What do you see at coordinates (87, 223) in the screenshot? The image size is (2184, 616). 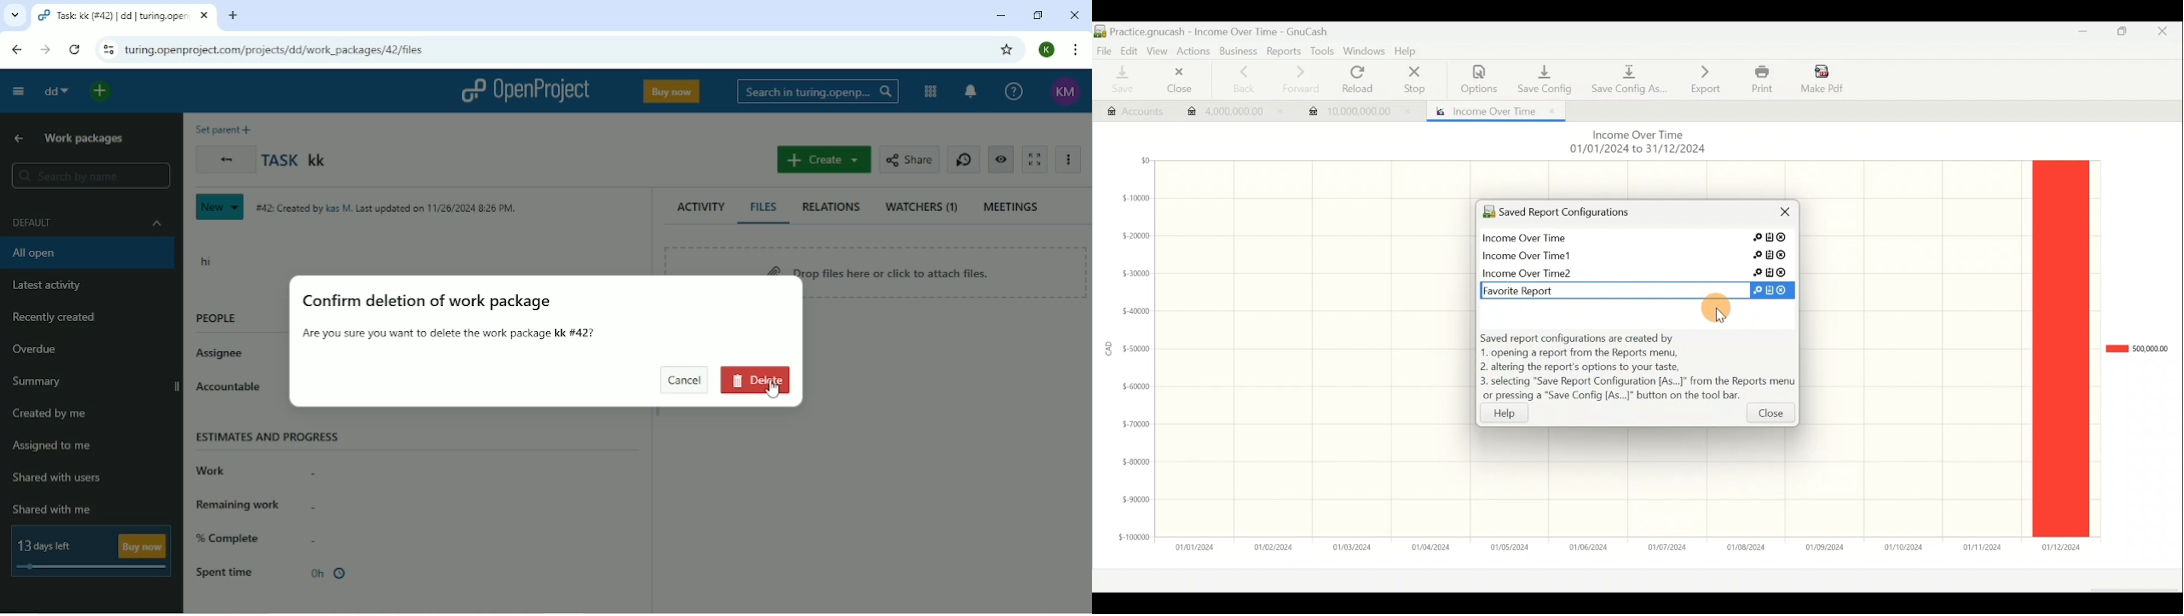 I see `Default` at bounding box center [87, 223].